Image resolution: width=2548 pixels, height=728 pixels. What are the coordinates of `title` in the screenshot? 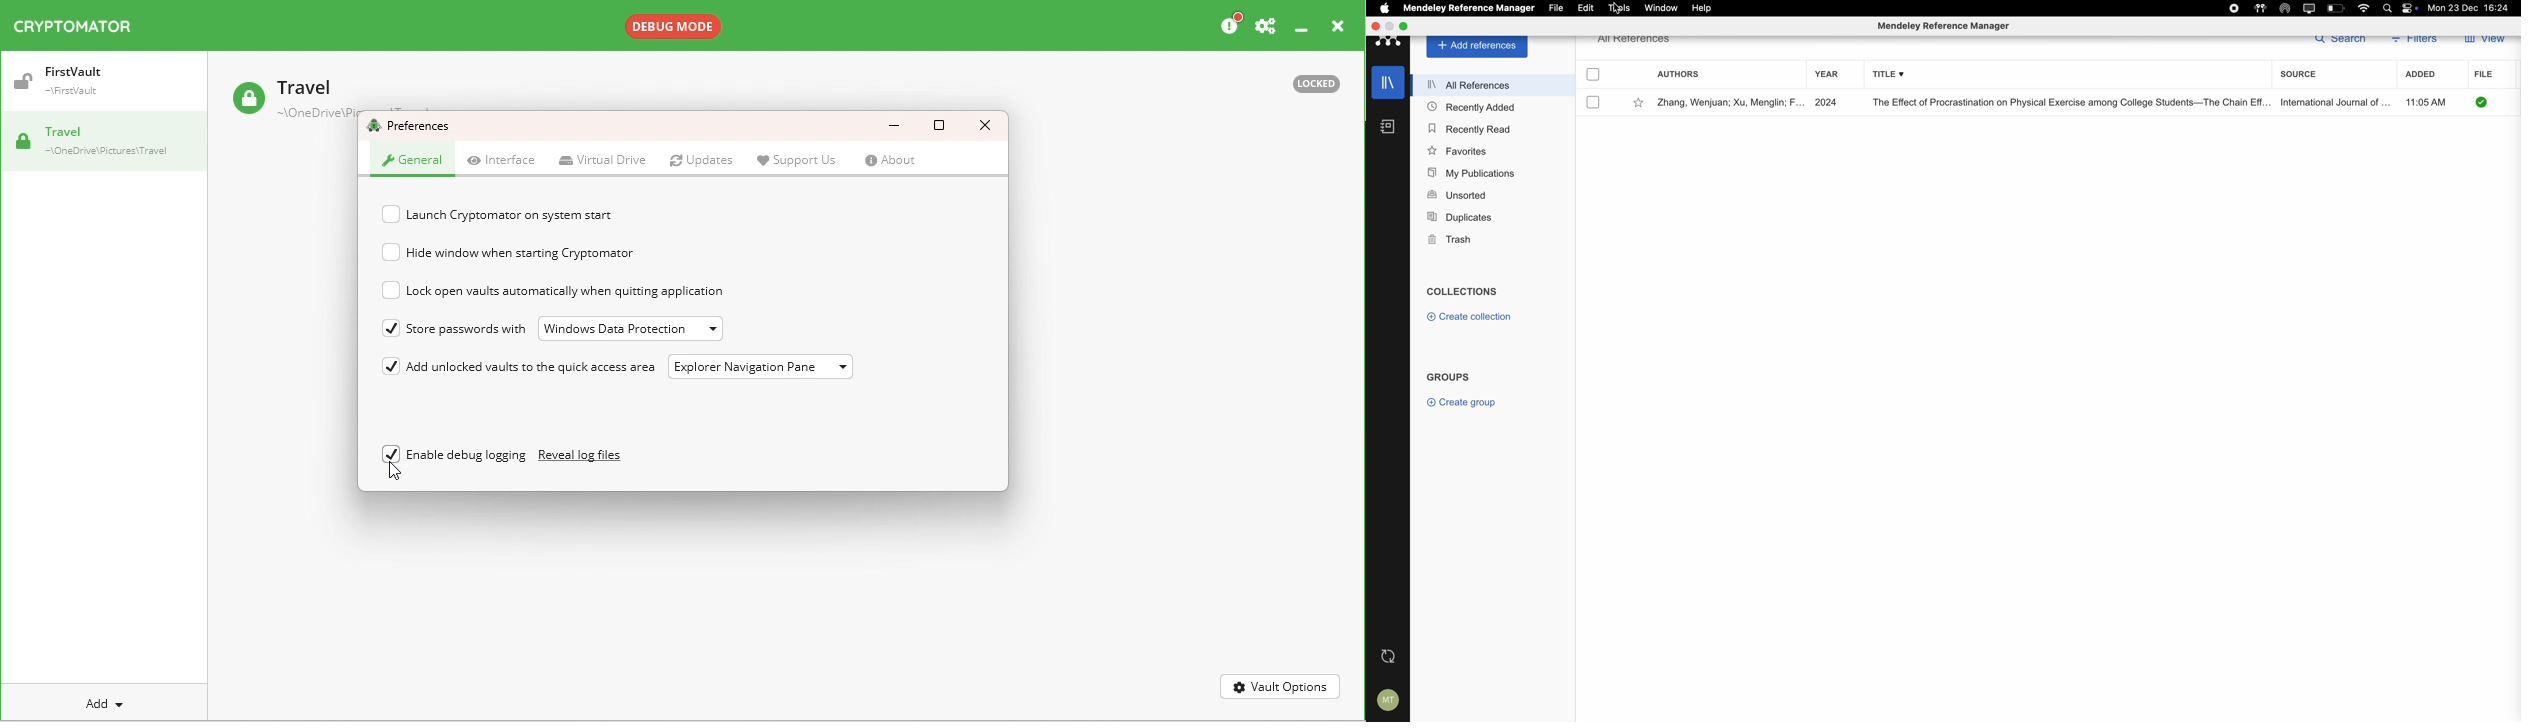 It's located at (1887, 73).